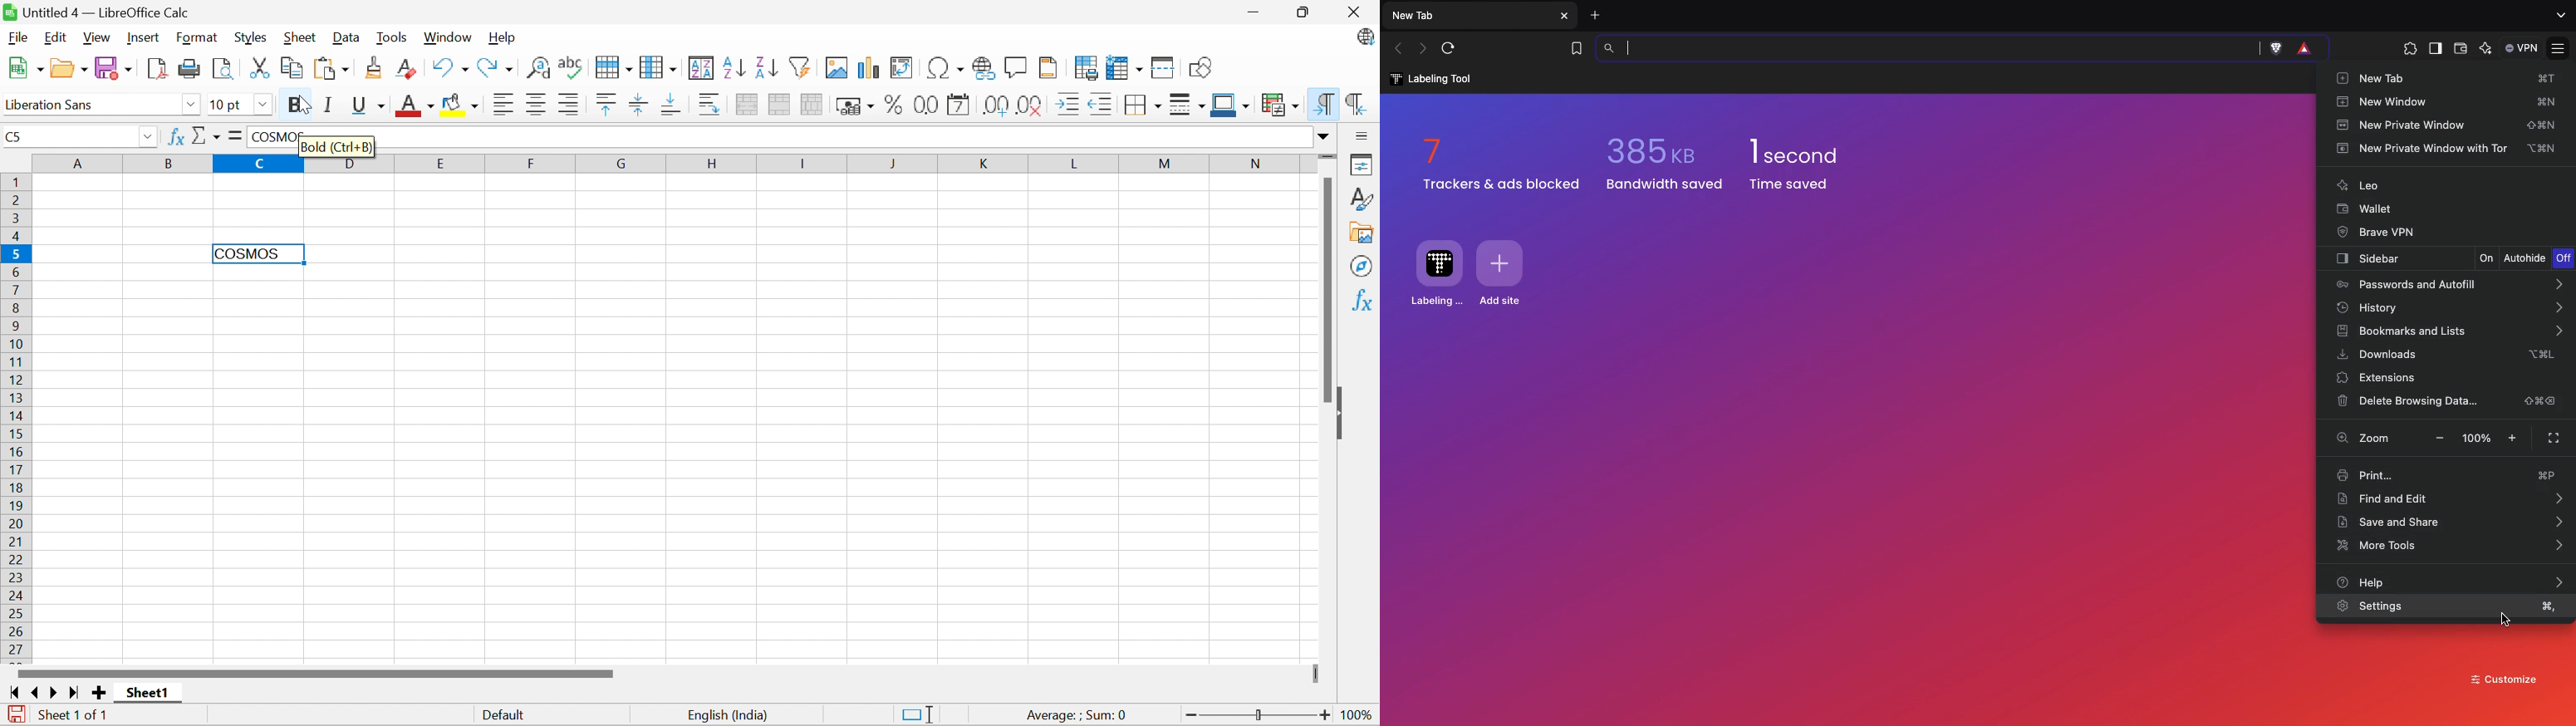 The width and height of the screenshot is (2576, 728). Describe the element at coordinates (159, 68) in the screenshot. I see `Export as PDF` at that location.